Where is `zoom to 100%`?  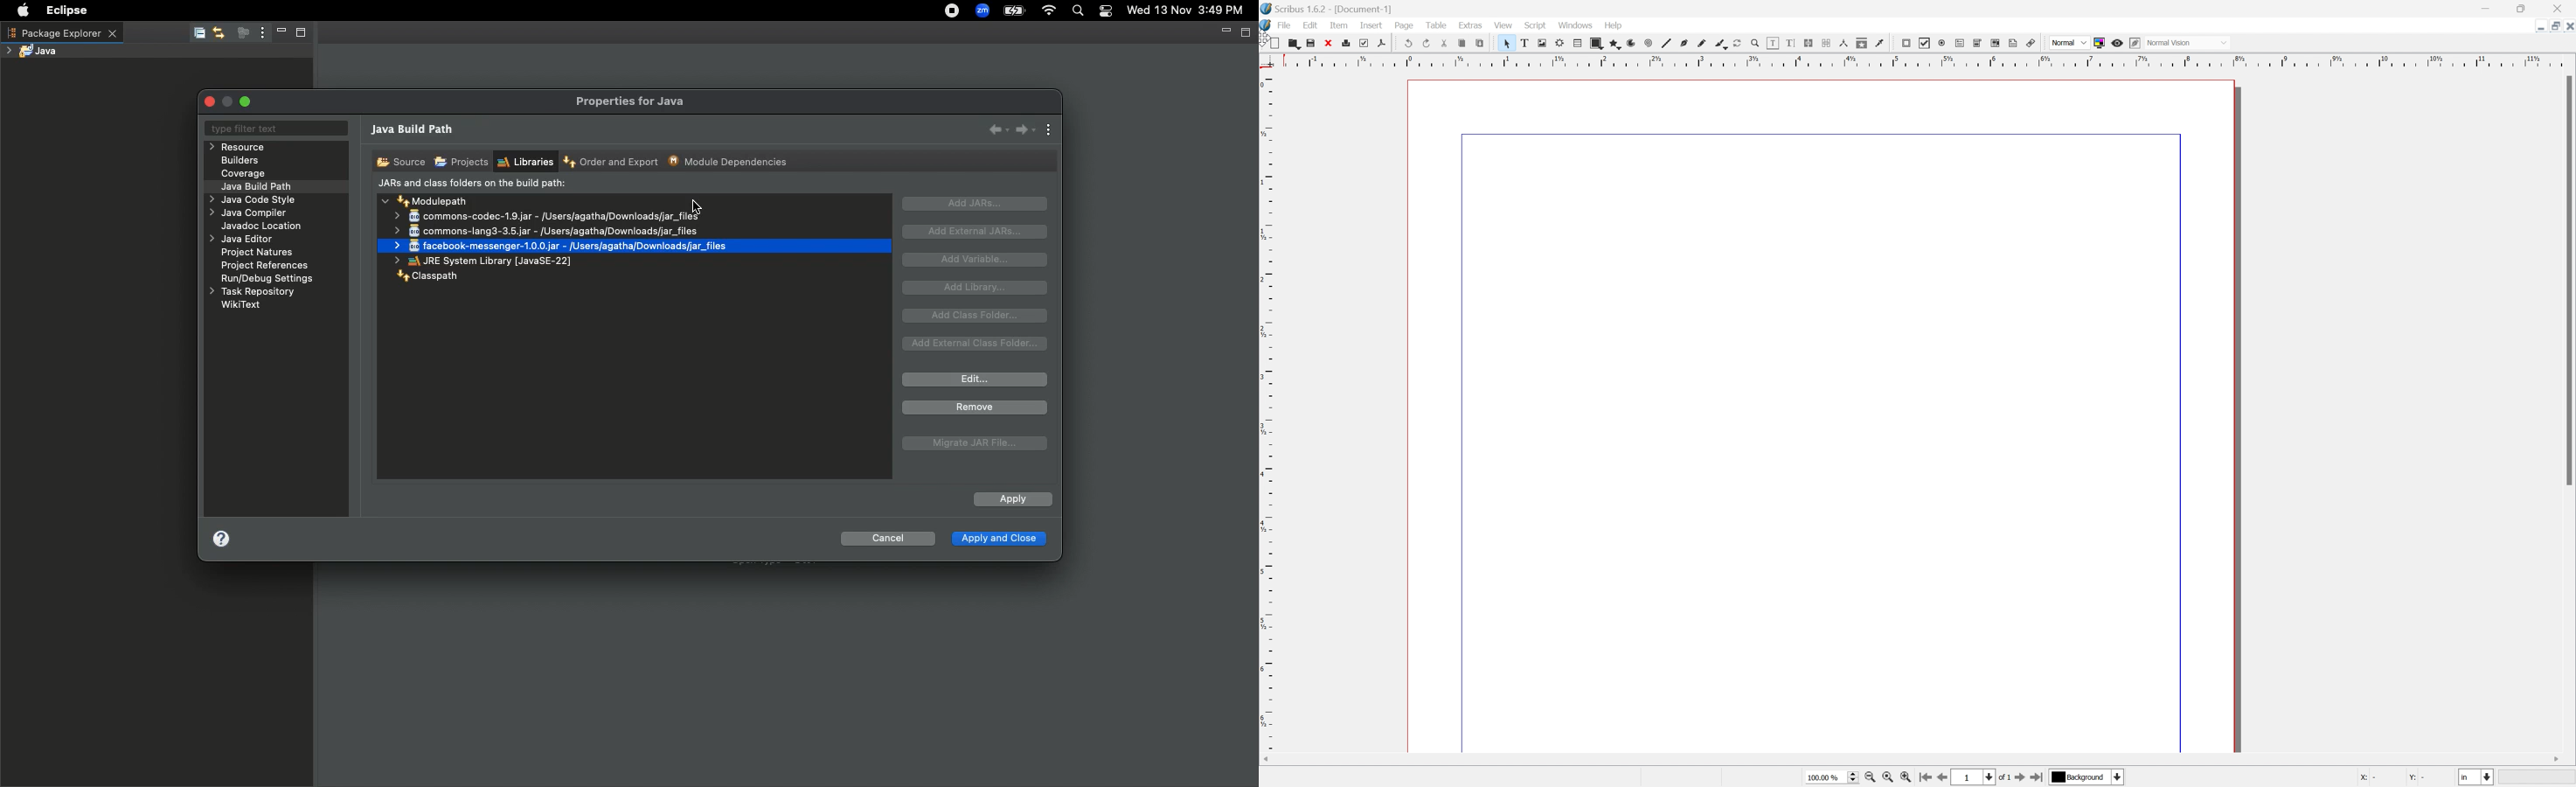 zoom to 100% is located at coordinates (1886, 779).